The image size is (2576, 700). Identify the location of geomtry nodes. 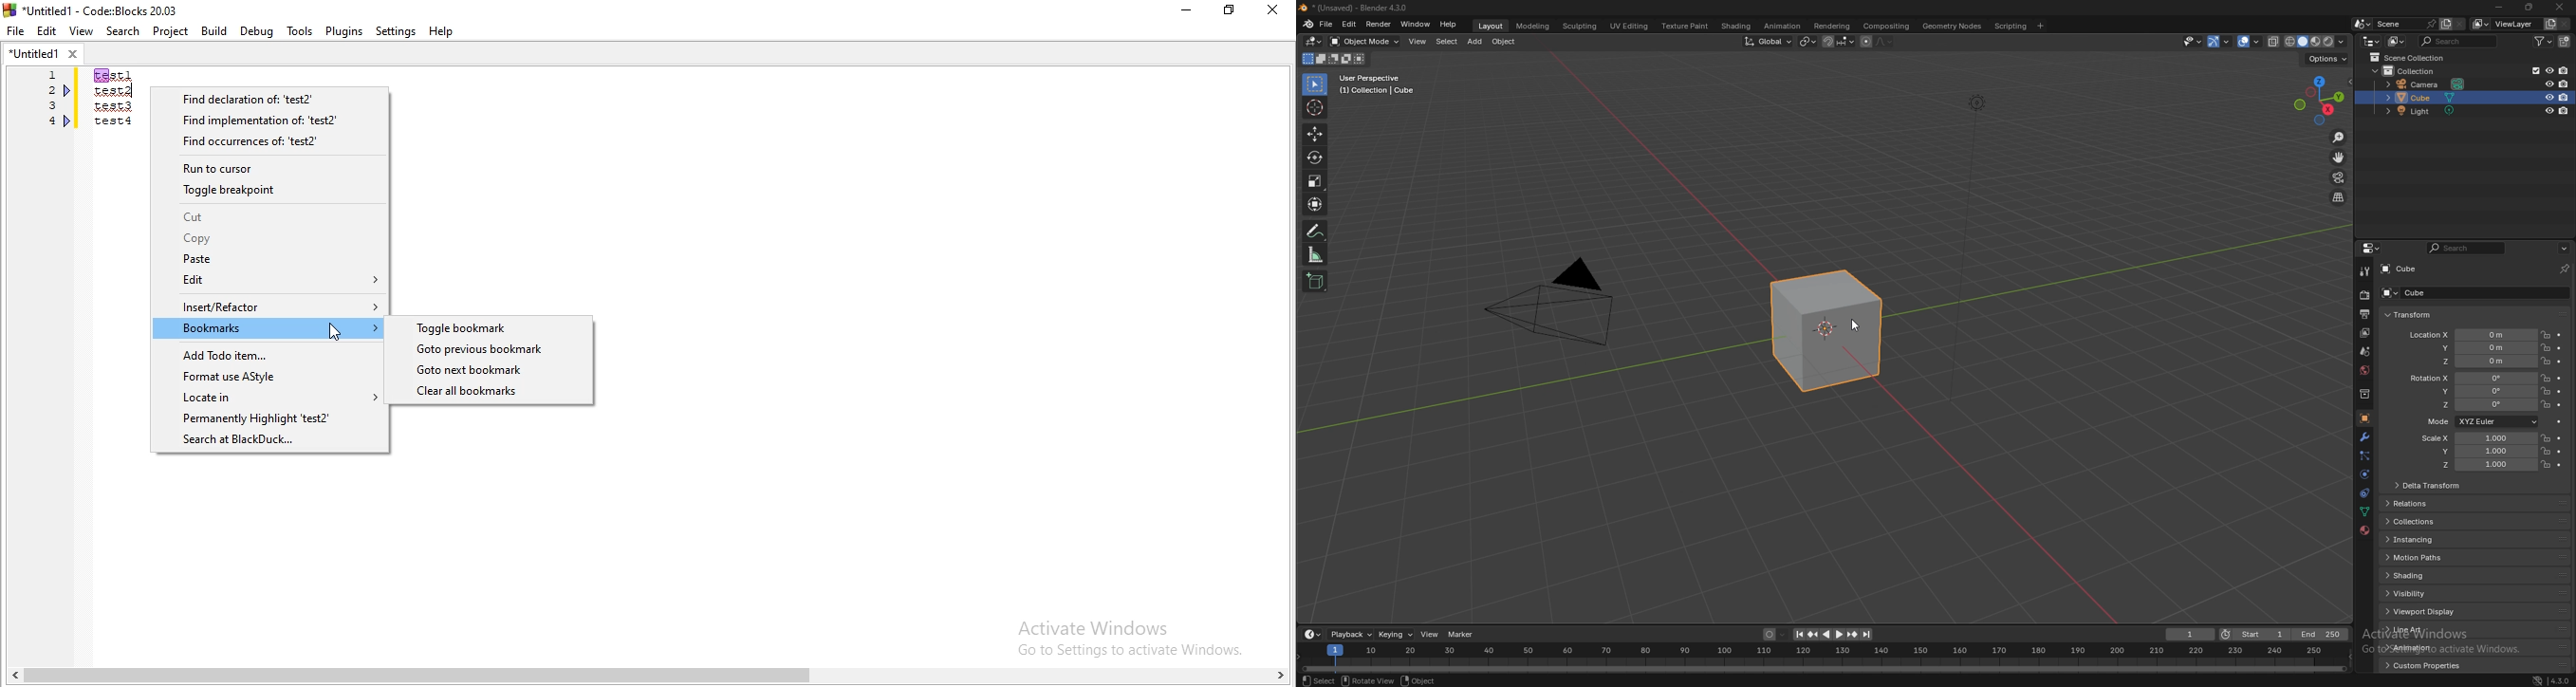
(1954, 26).